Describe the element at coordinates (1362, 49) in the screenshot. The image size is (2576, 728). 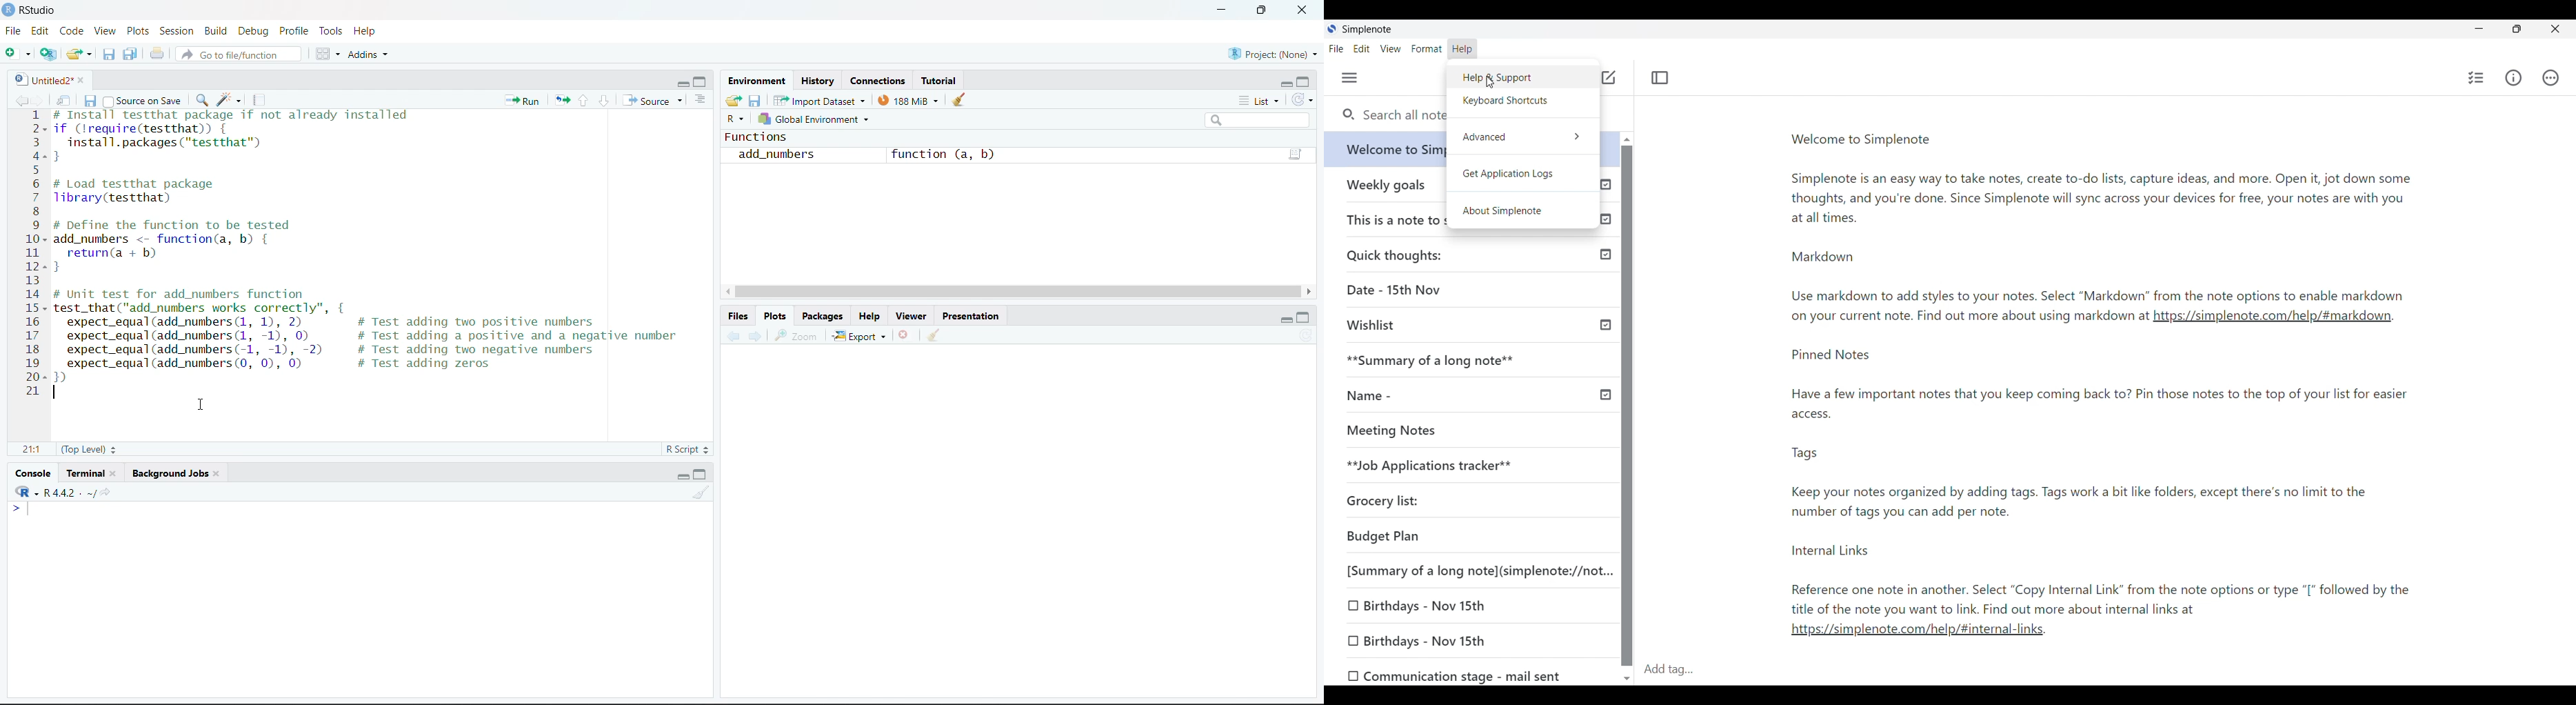
I see `Edit menu` at that location.